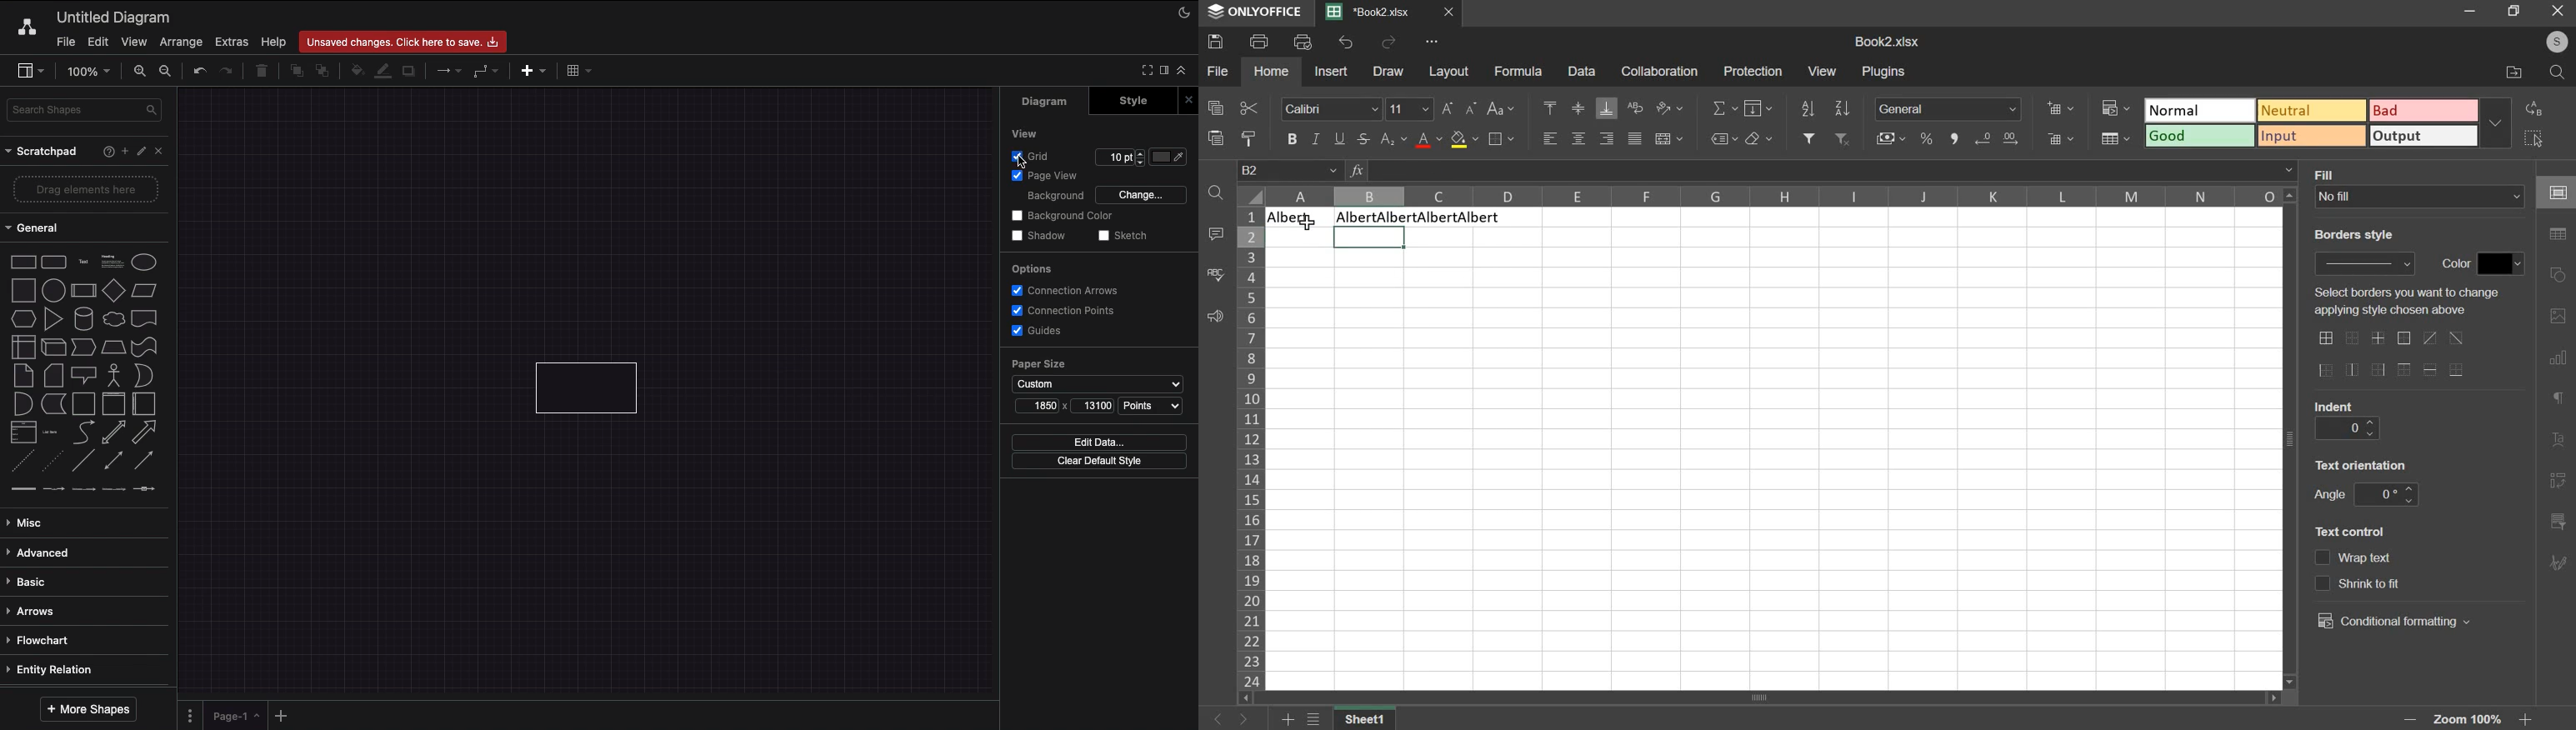 The image size is (2576, 756). Describe the element at coordinates (1634, 107) in the screenshot. I see `wrap text` at that location.